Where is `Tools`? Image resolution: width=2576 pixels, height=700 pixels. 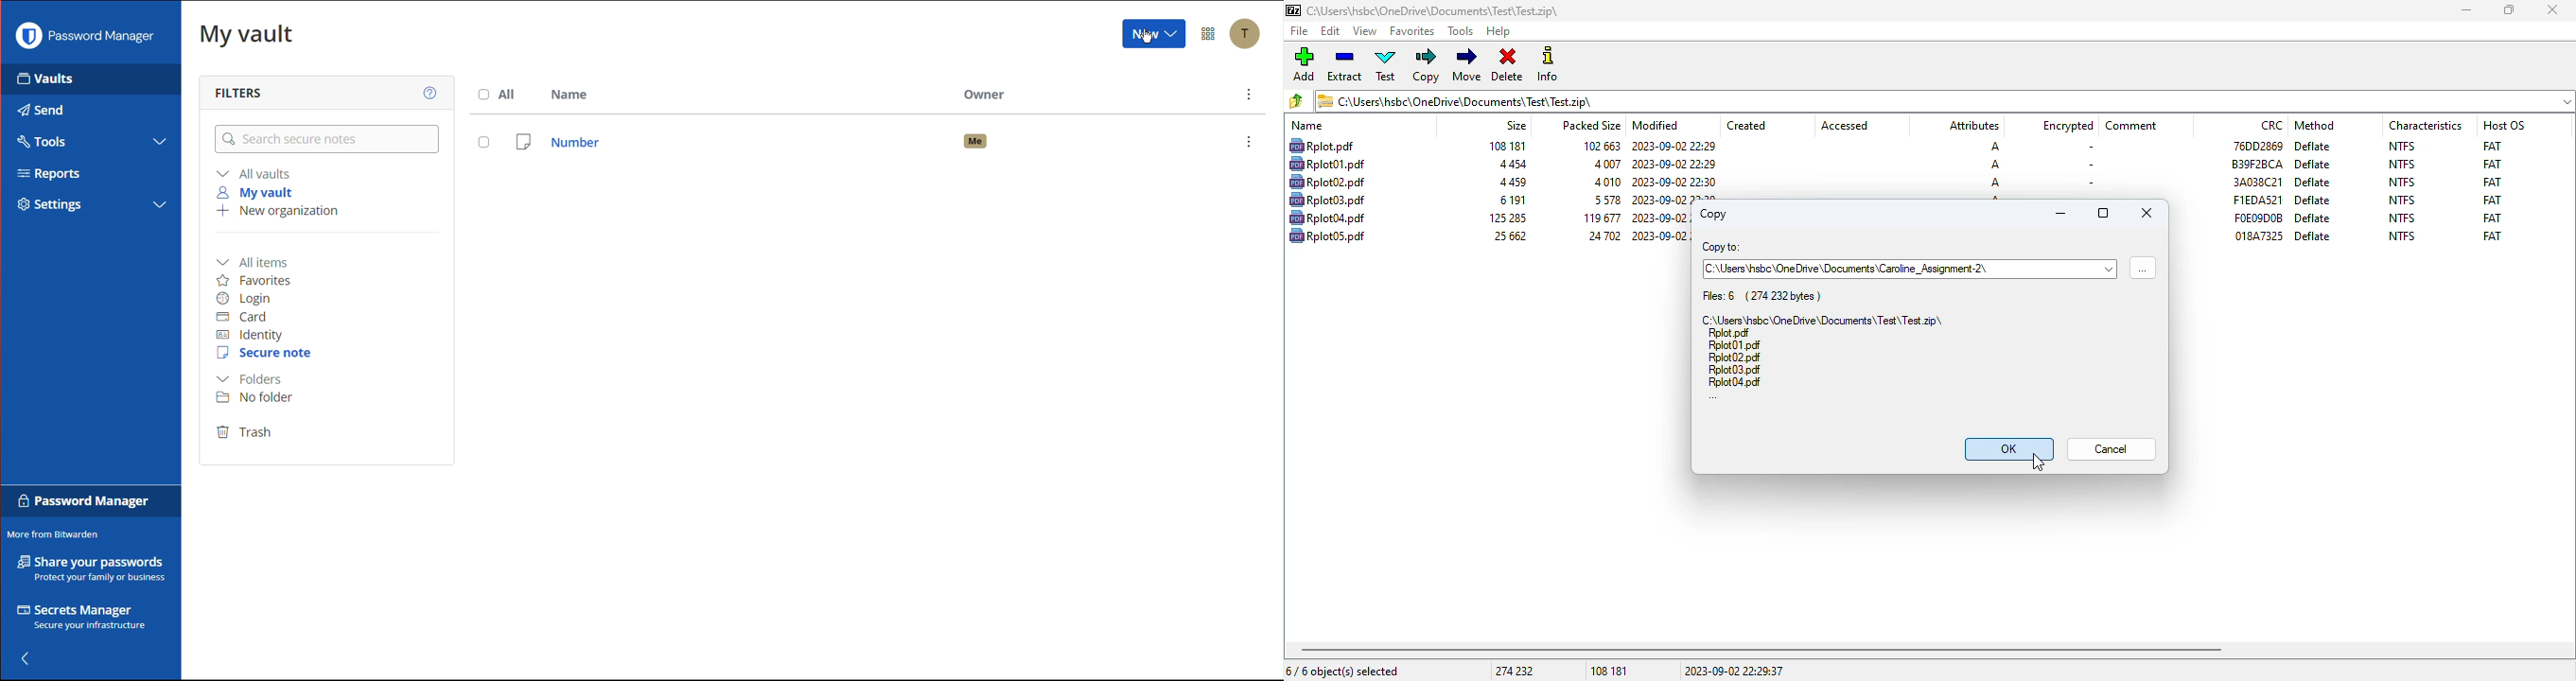
Tools is located at coordinates (40, 139).